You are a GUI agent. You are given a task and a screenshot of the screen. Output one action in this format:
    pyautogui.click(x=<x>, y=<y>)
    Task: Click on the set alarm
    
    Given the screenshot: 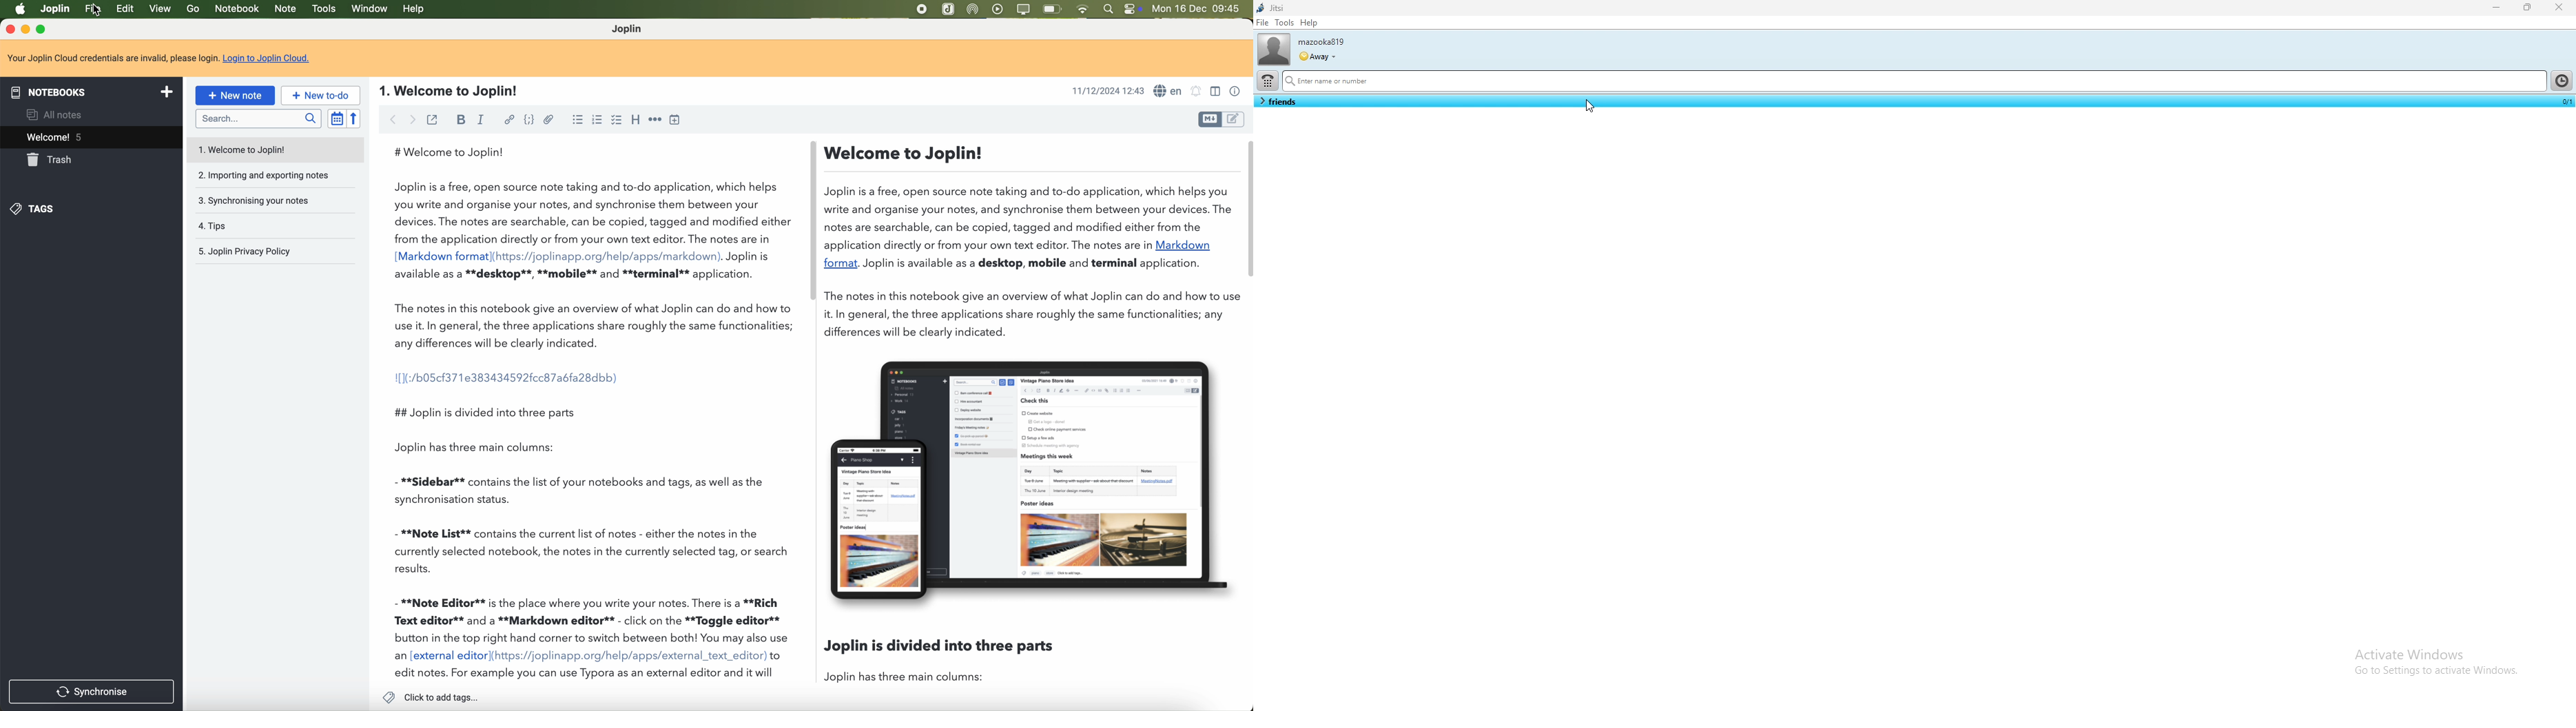 What is the action you would take?
    pyautogui.click(x=1196, y=94)
    